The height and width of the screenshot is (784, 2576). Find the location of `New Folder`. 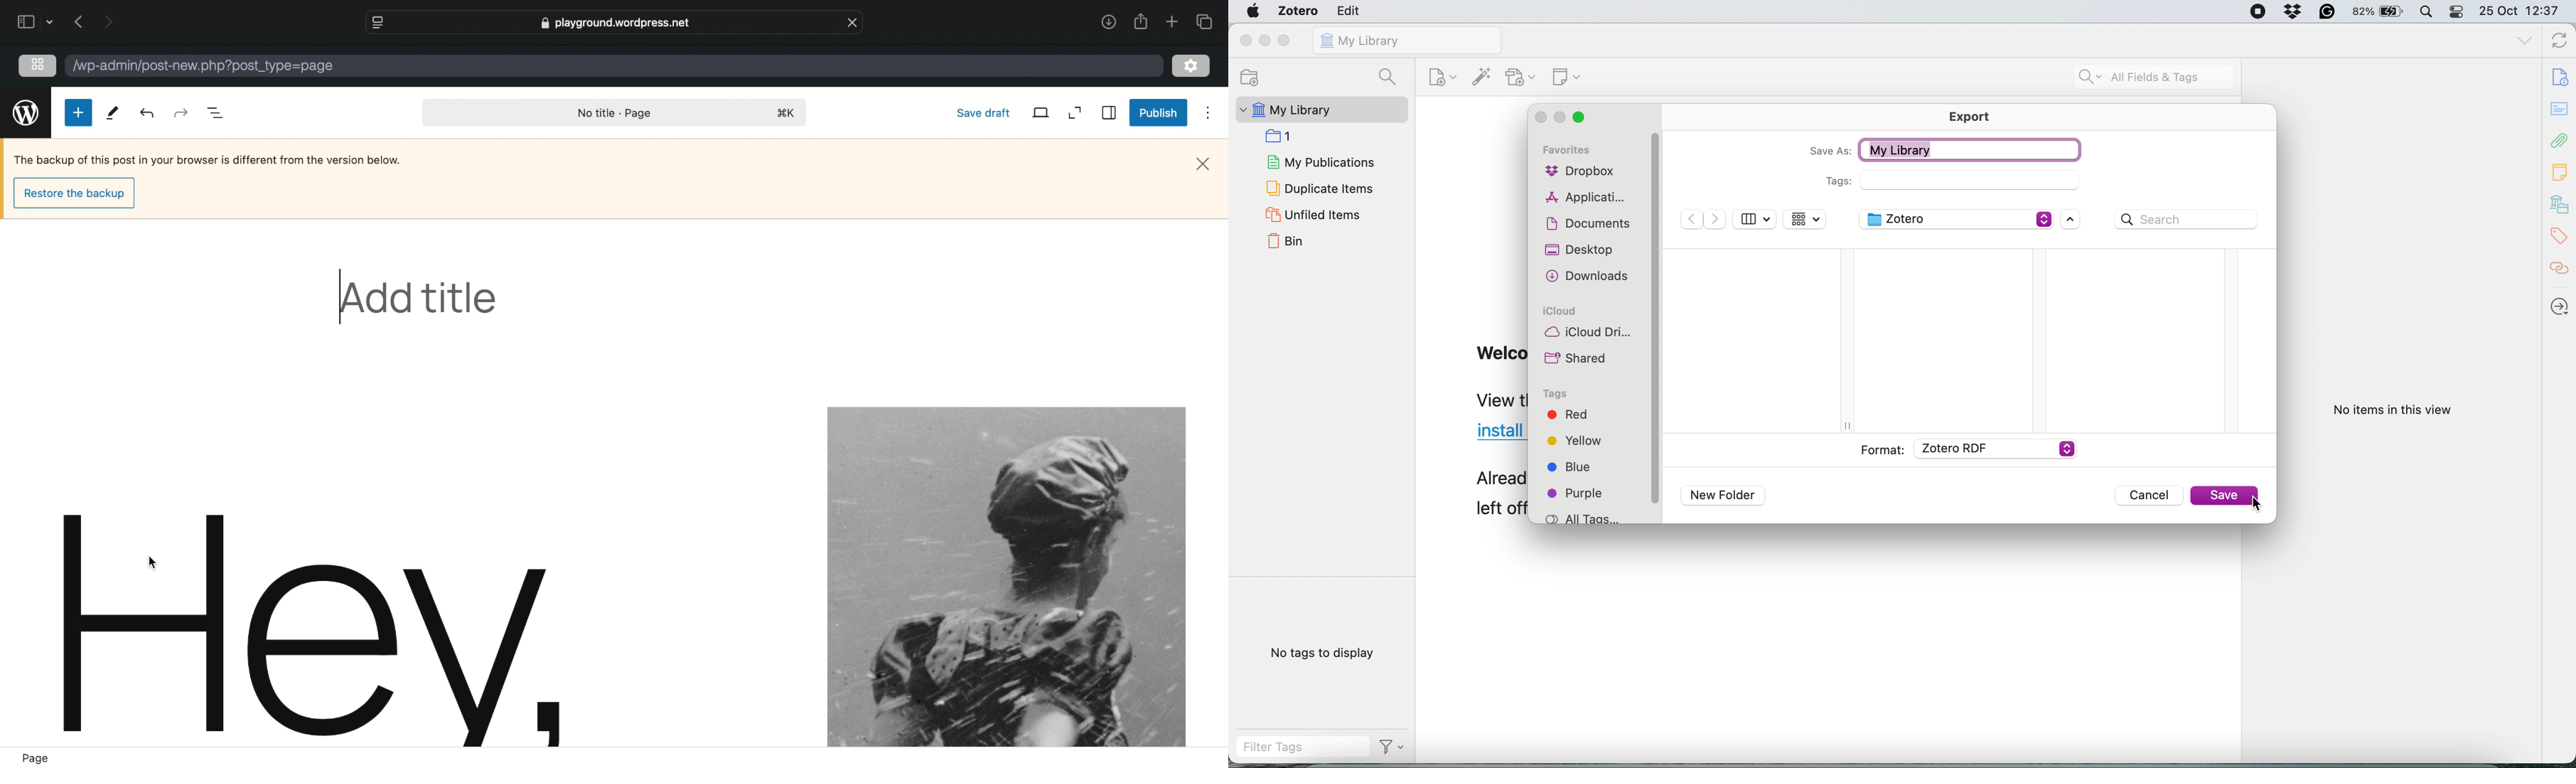

New Folder is located at coordinates (1724, 495).